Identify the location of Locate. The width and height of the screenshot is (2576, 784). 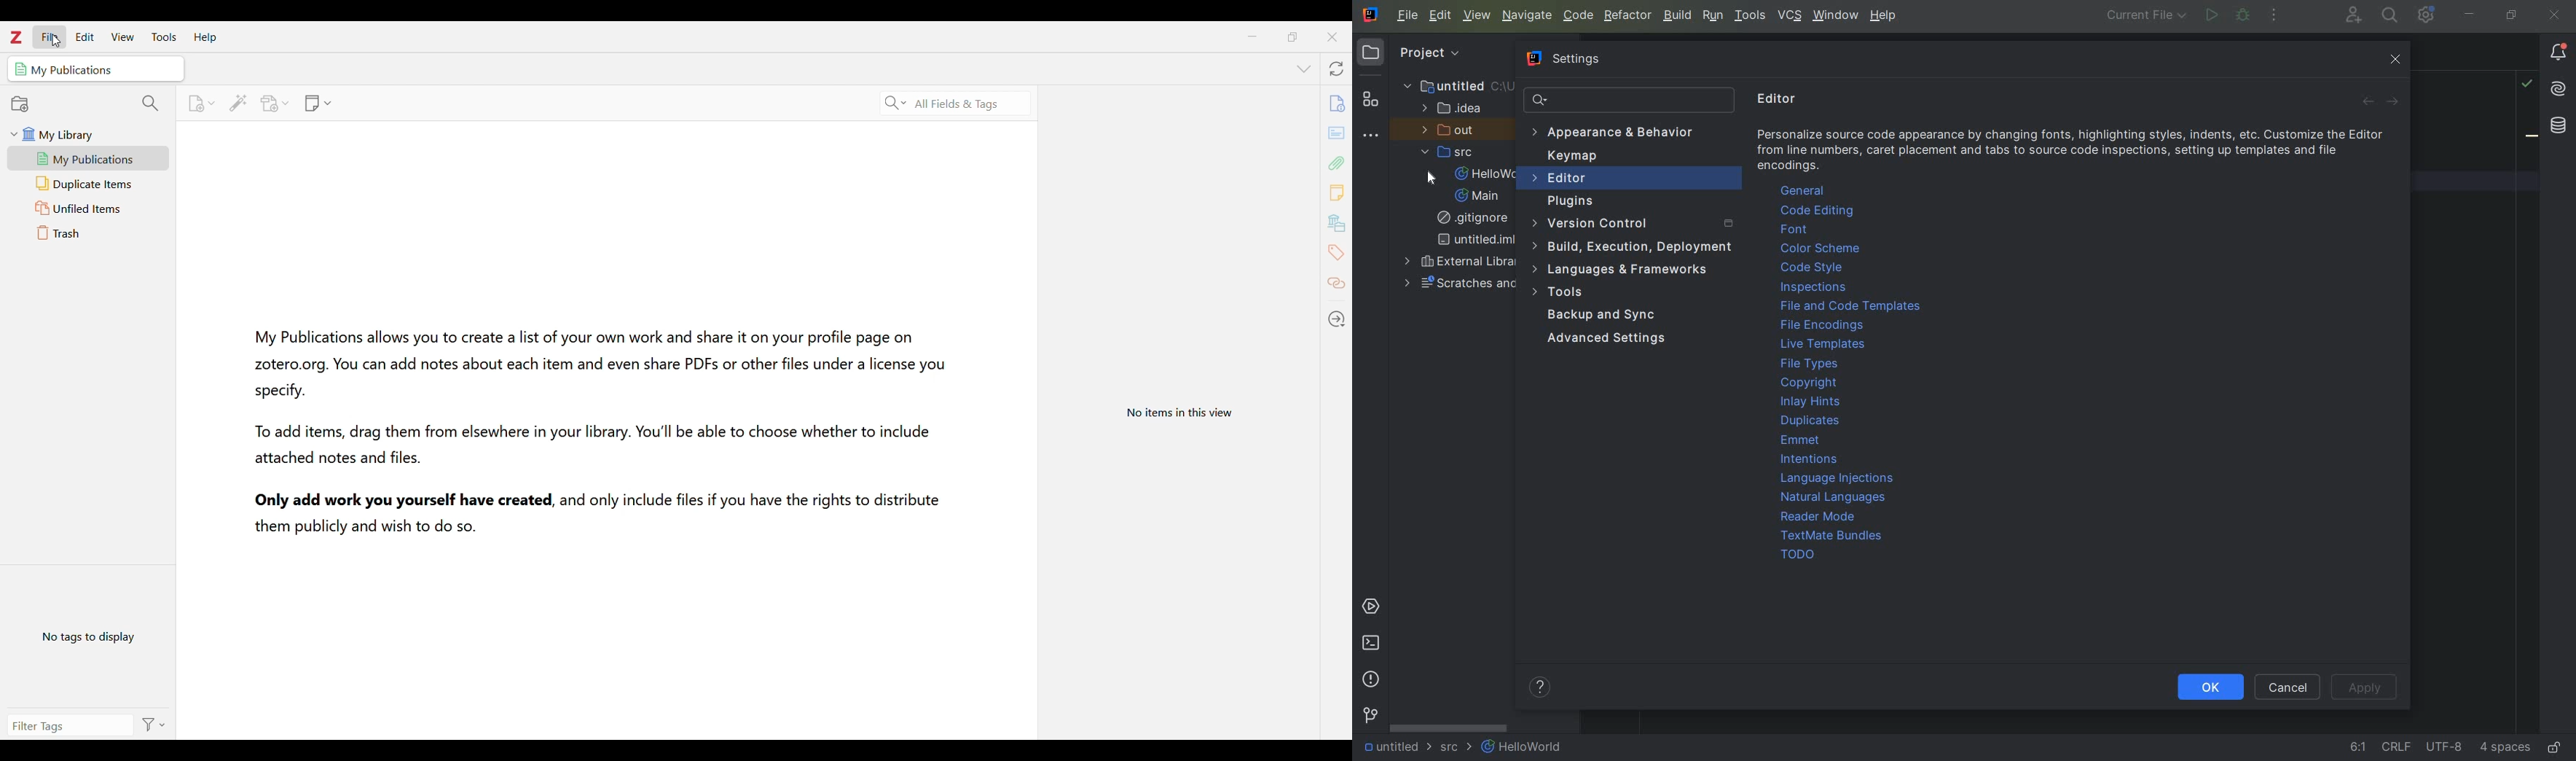
(1337, 318).